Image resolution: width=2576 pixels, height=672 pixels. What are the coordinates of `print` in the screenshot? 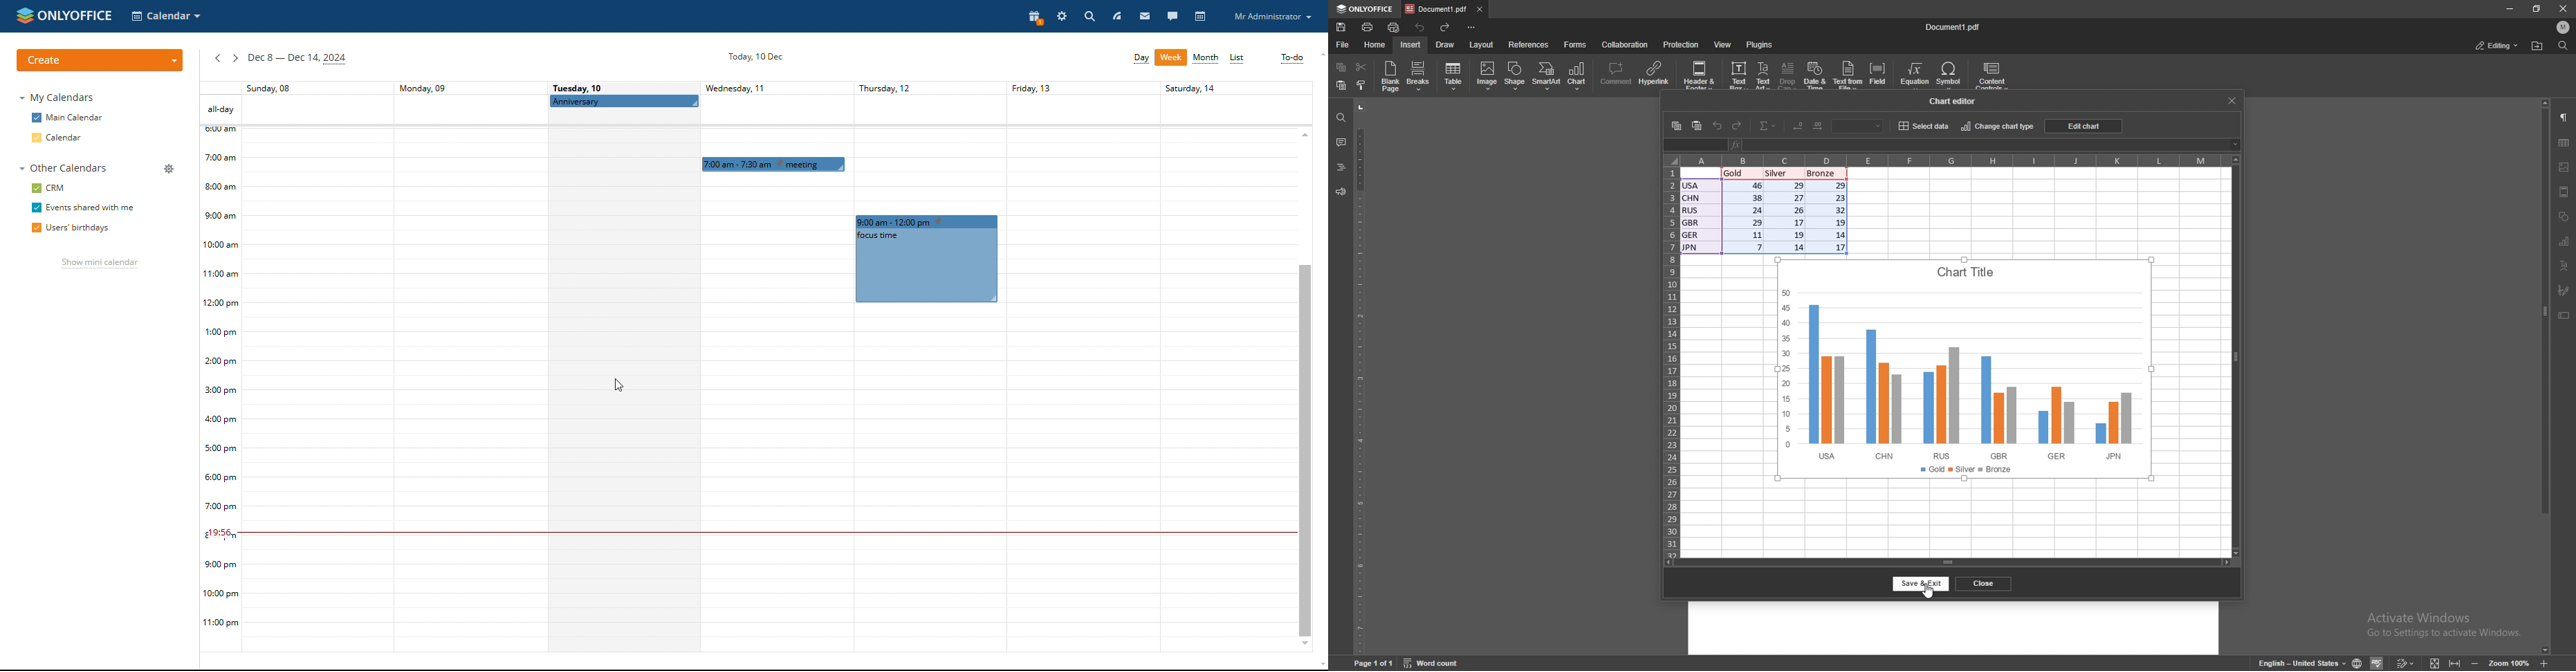 It's located at (1368, 27).